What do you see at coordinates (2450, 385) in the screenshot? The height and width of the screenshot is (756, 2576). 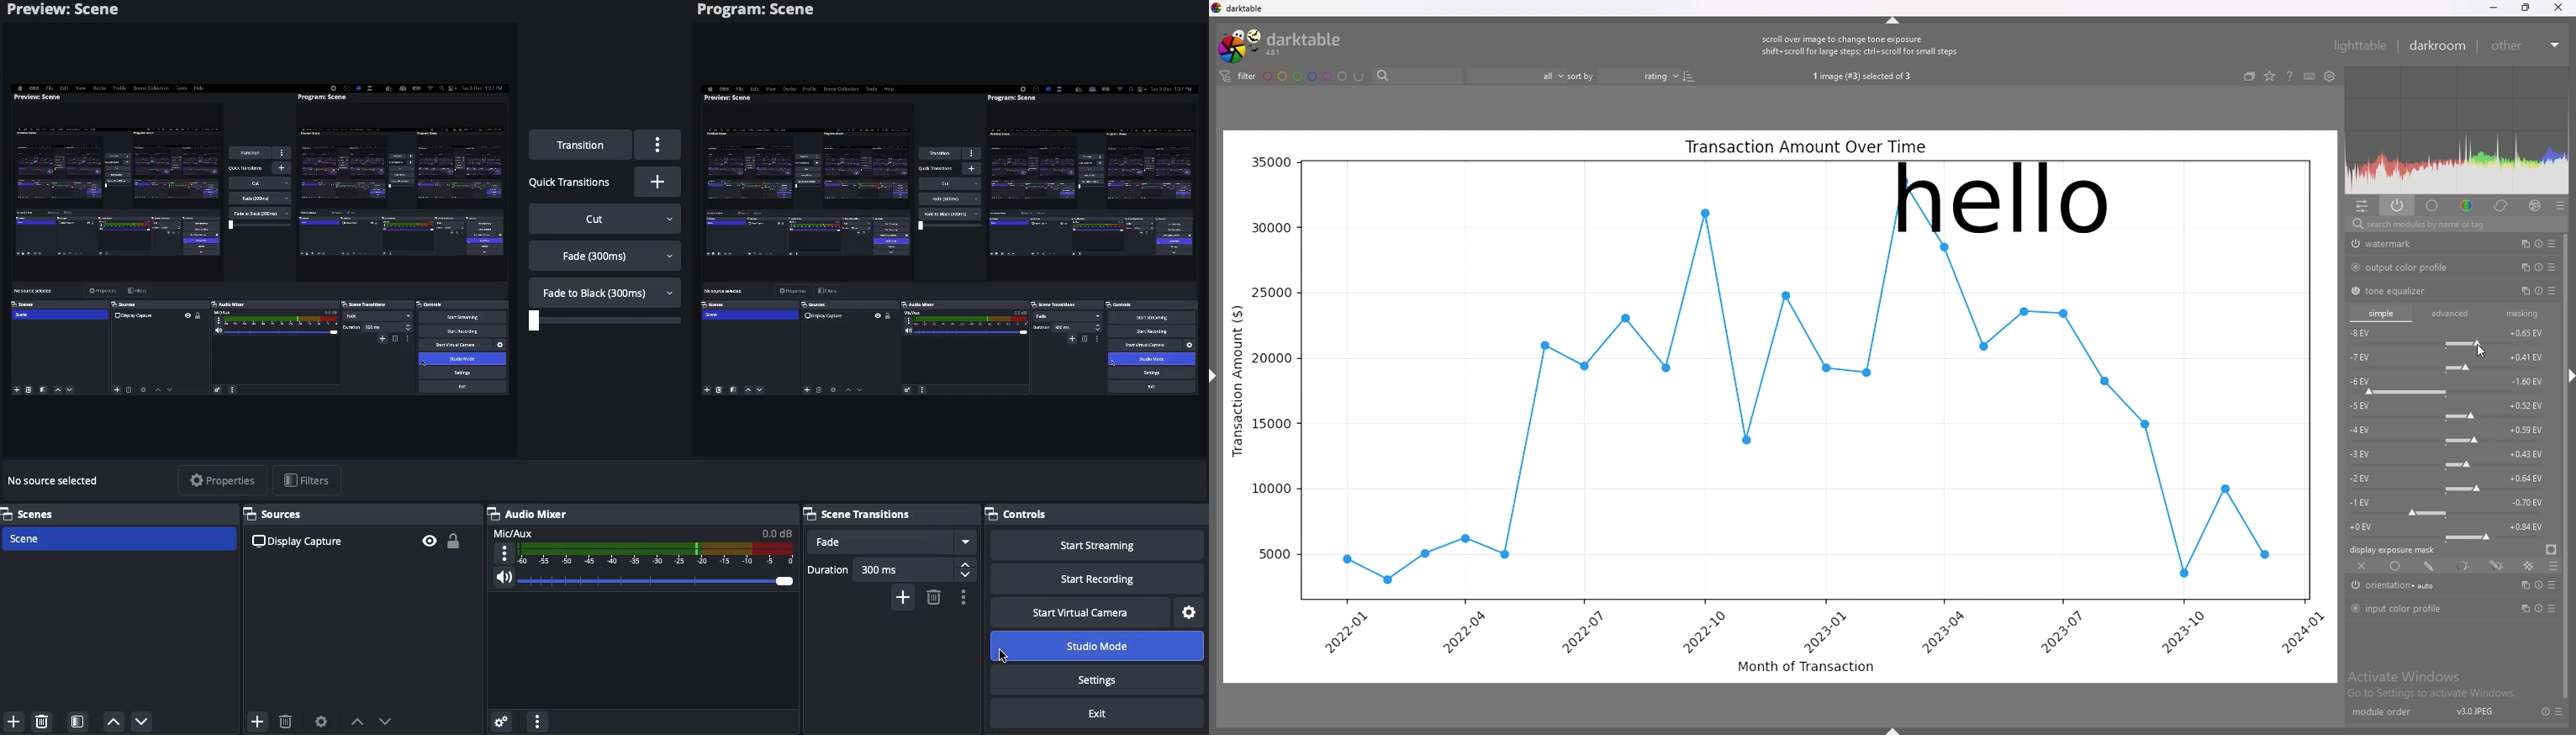 I see `-6 EV force` at bounding box center [2450, 385].